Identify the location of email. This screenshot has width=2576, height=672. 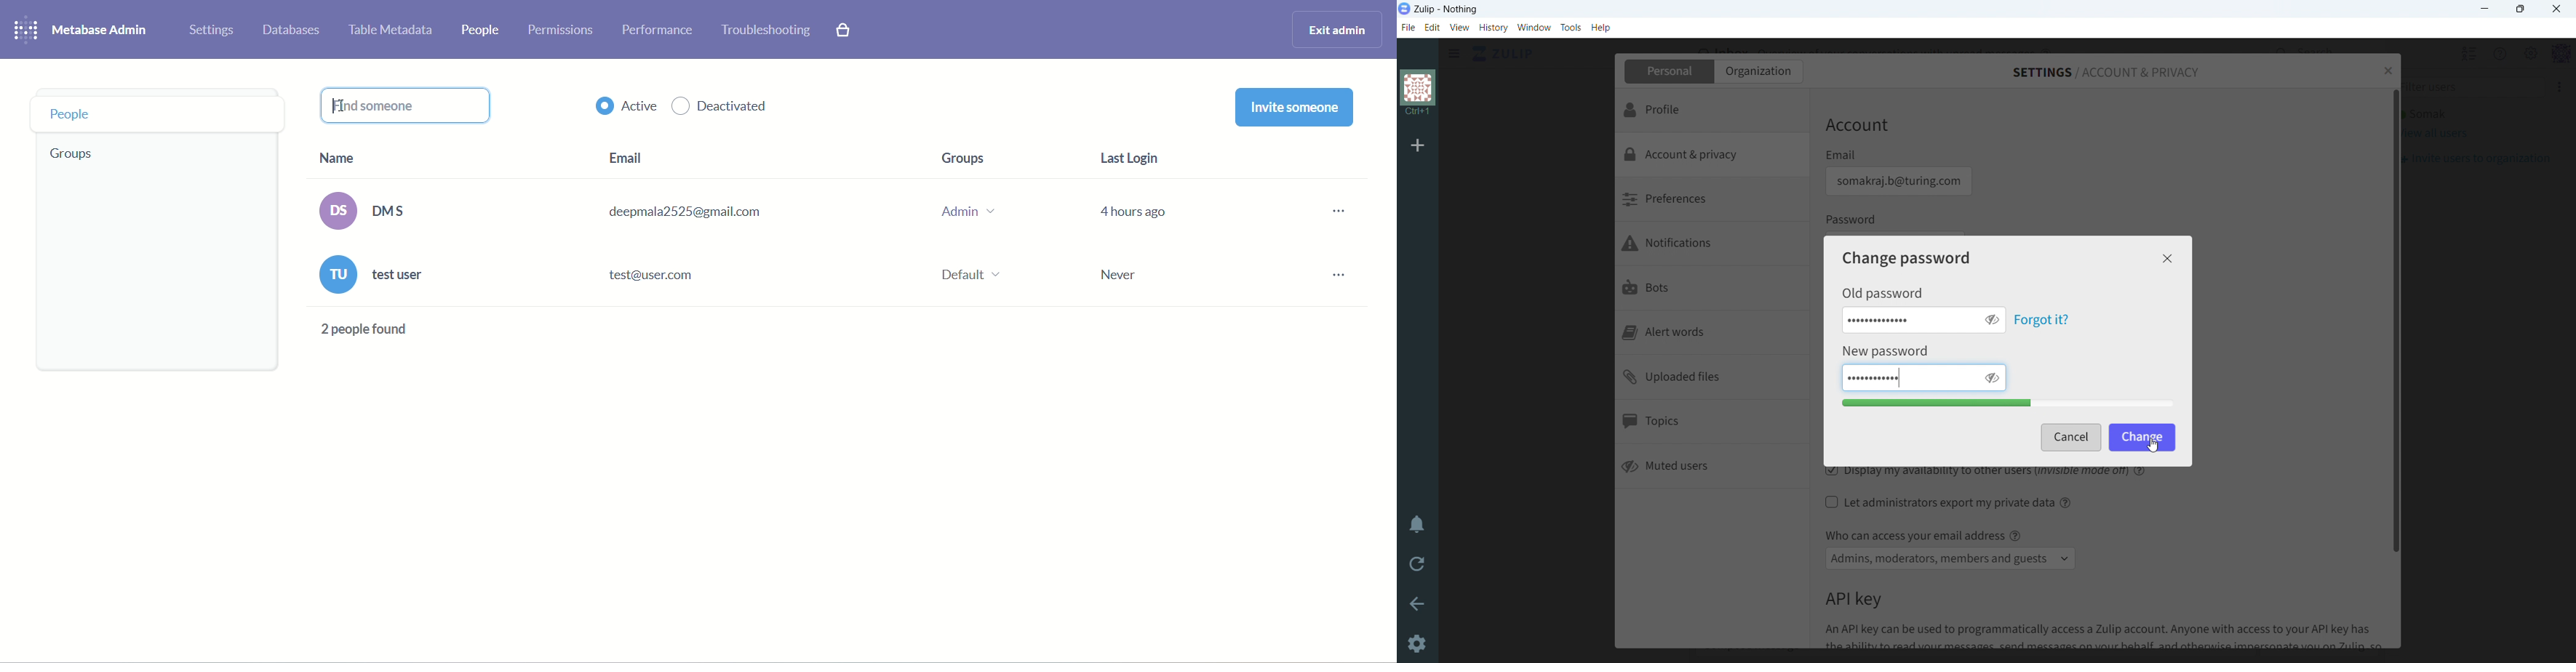
(1897, 181).